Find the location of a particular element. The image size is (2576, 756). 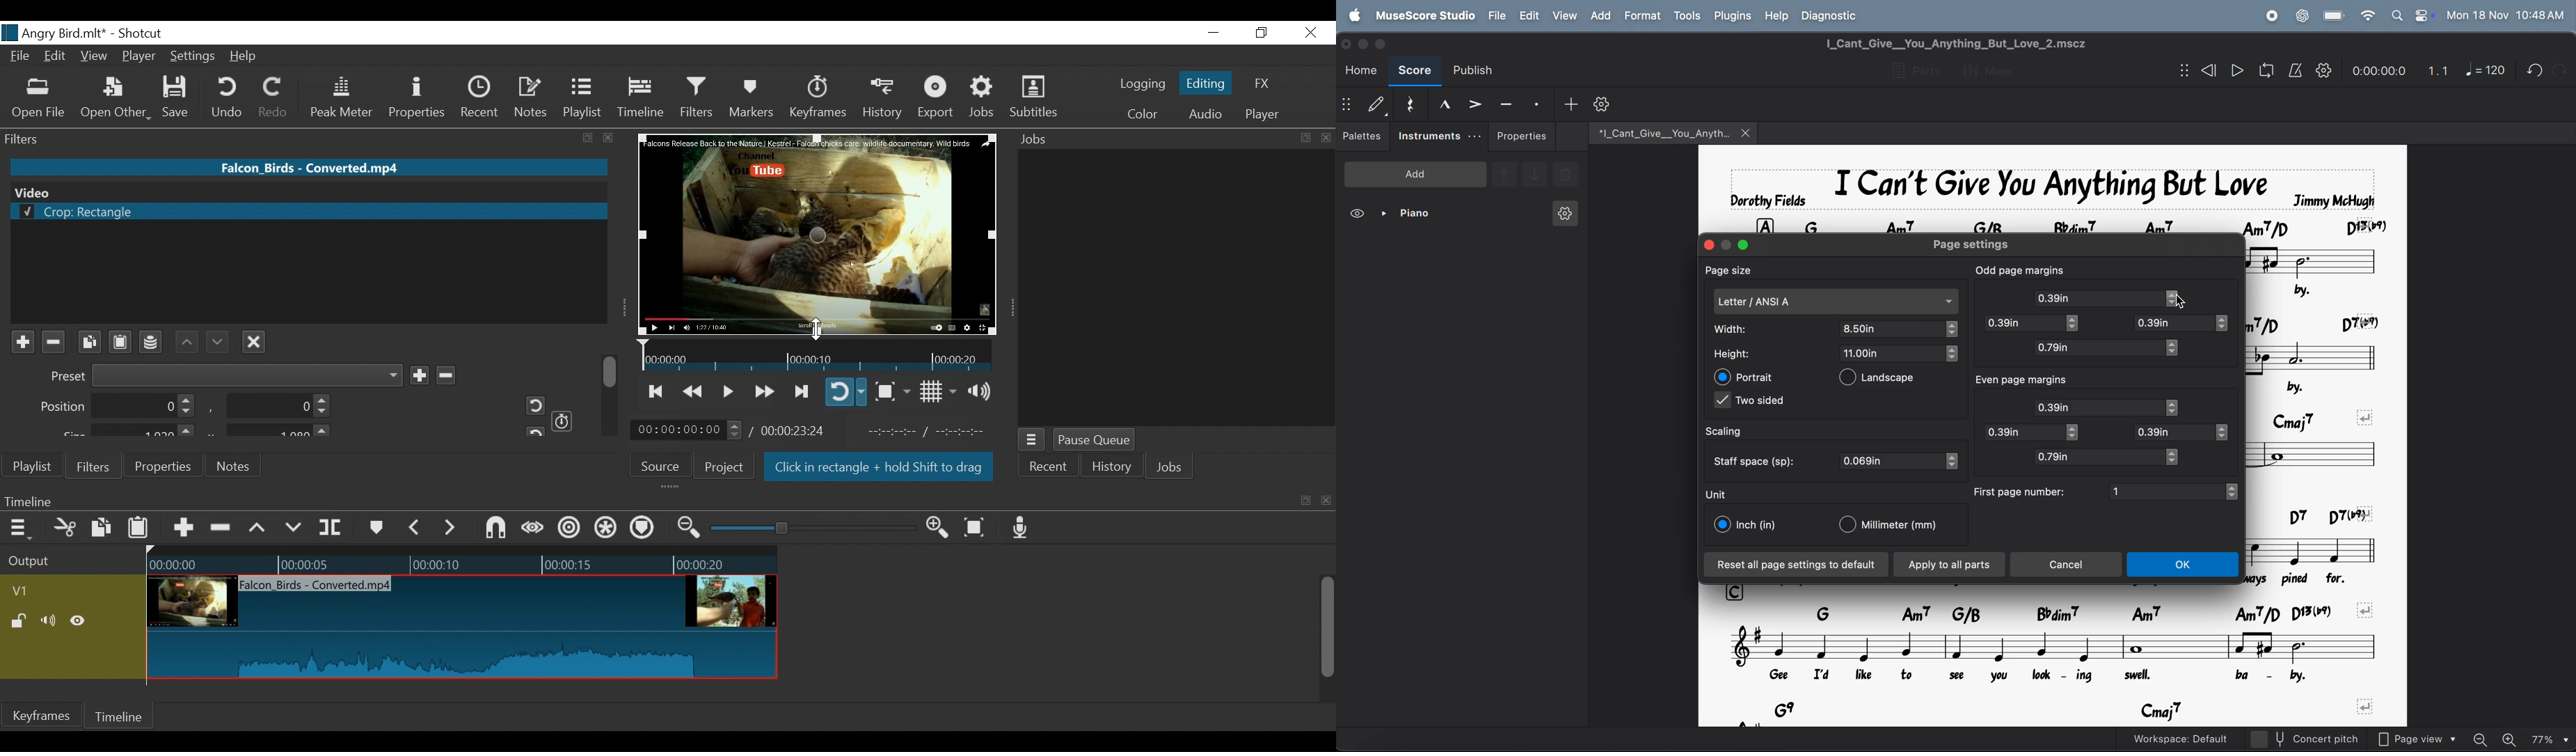

Toggle zoom is located at coordinates (892, 391).